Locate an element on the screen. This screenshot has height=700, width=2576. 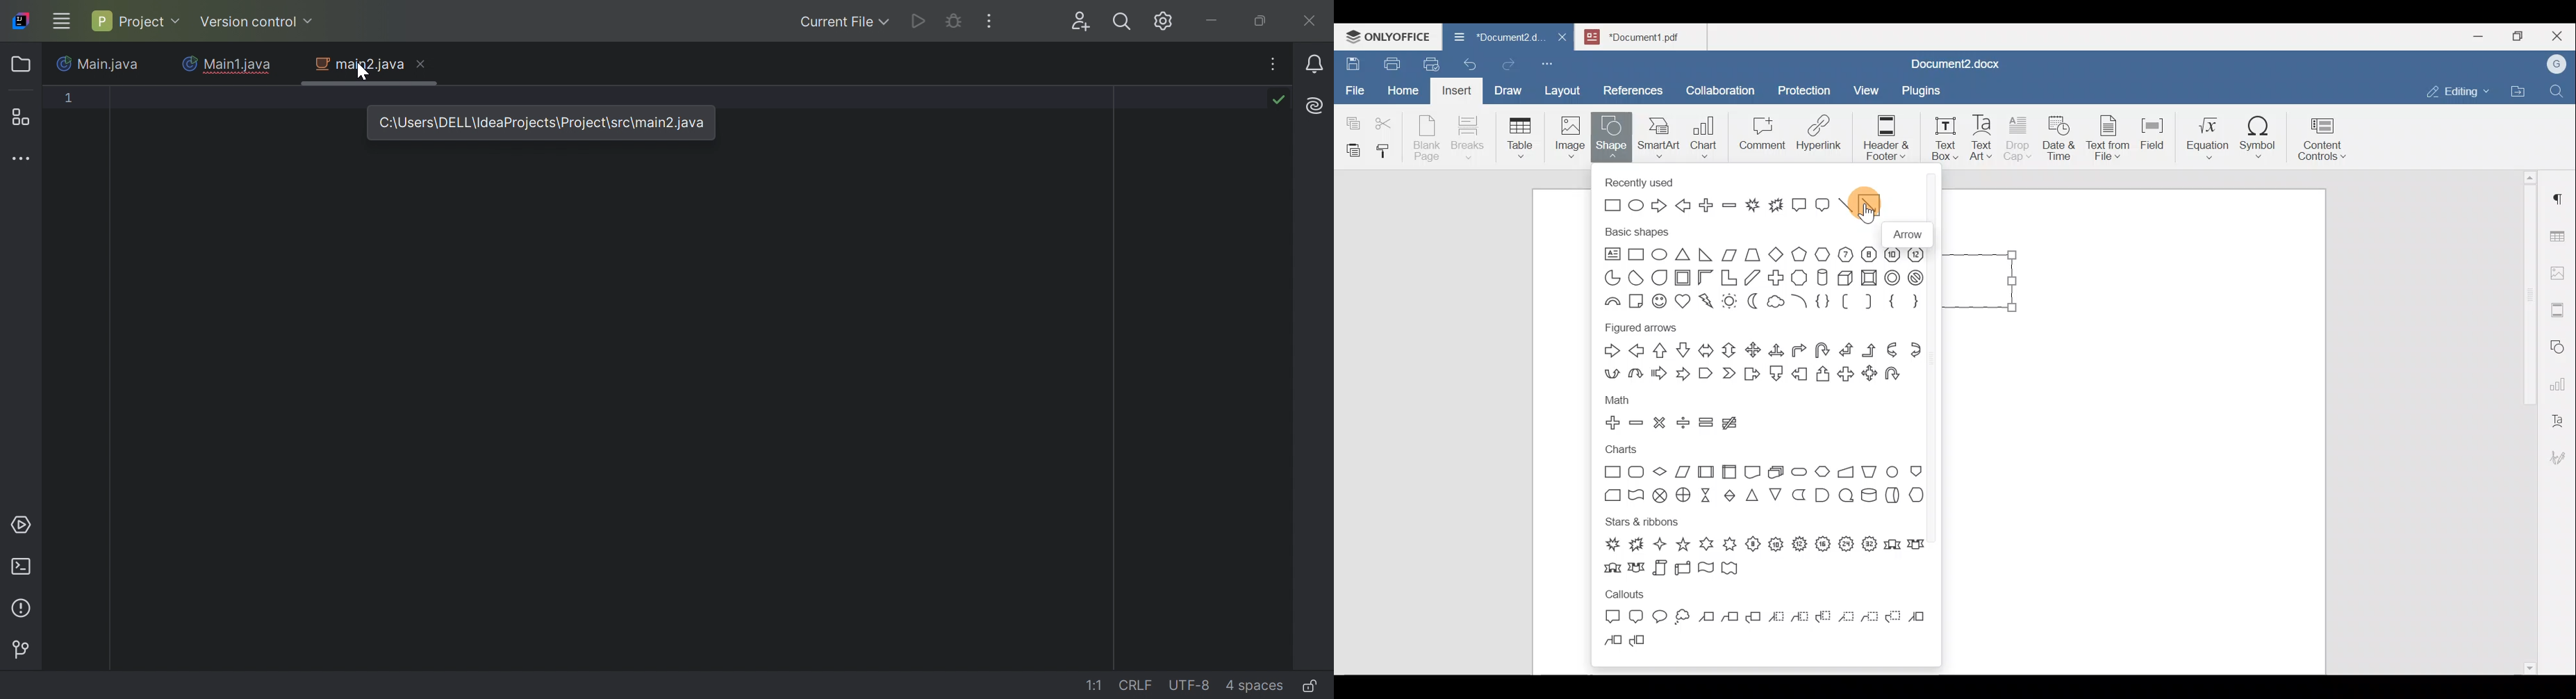
Paragraph settings is located at coordinates (2559, 194).